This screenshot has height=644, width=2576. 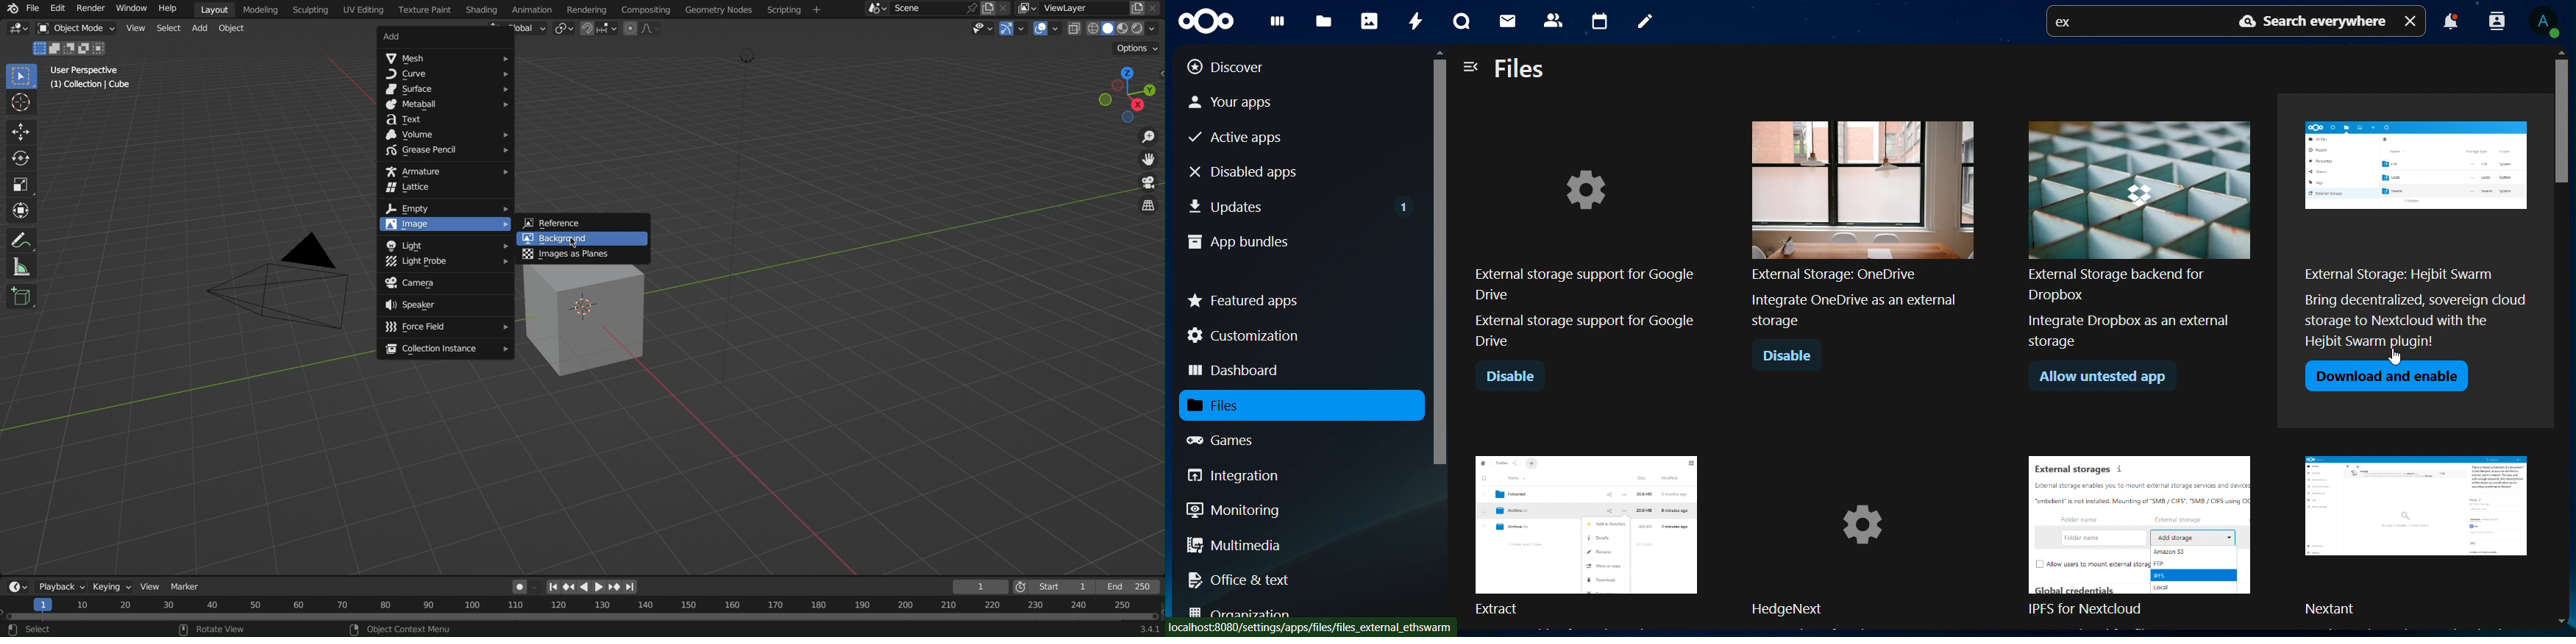 What do you see at coordinates (1235, 547) in the screenshot?
I see `multimedia` at bounding box center [1235, 547].